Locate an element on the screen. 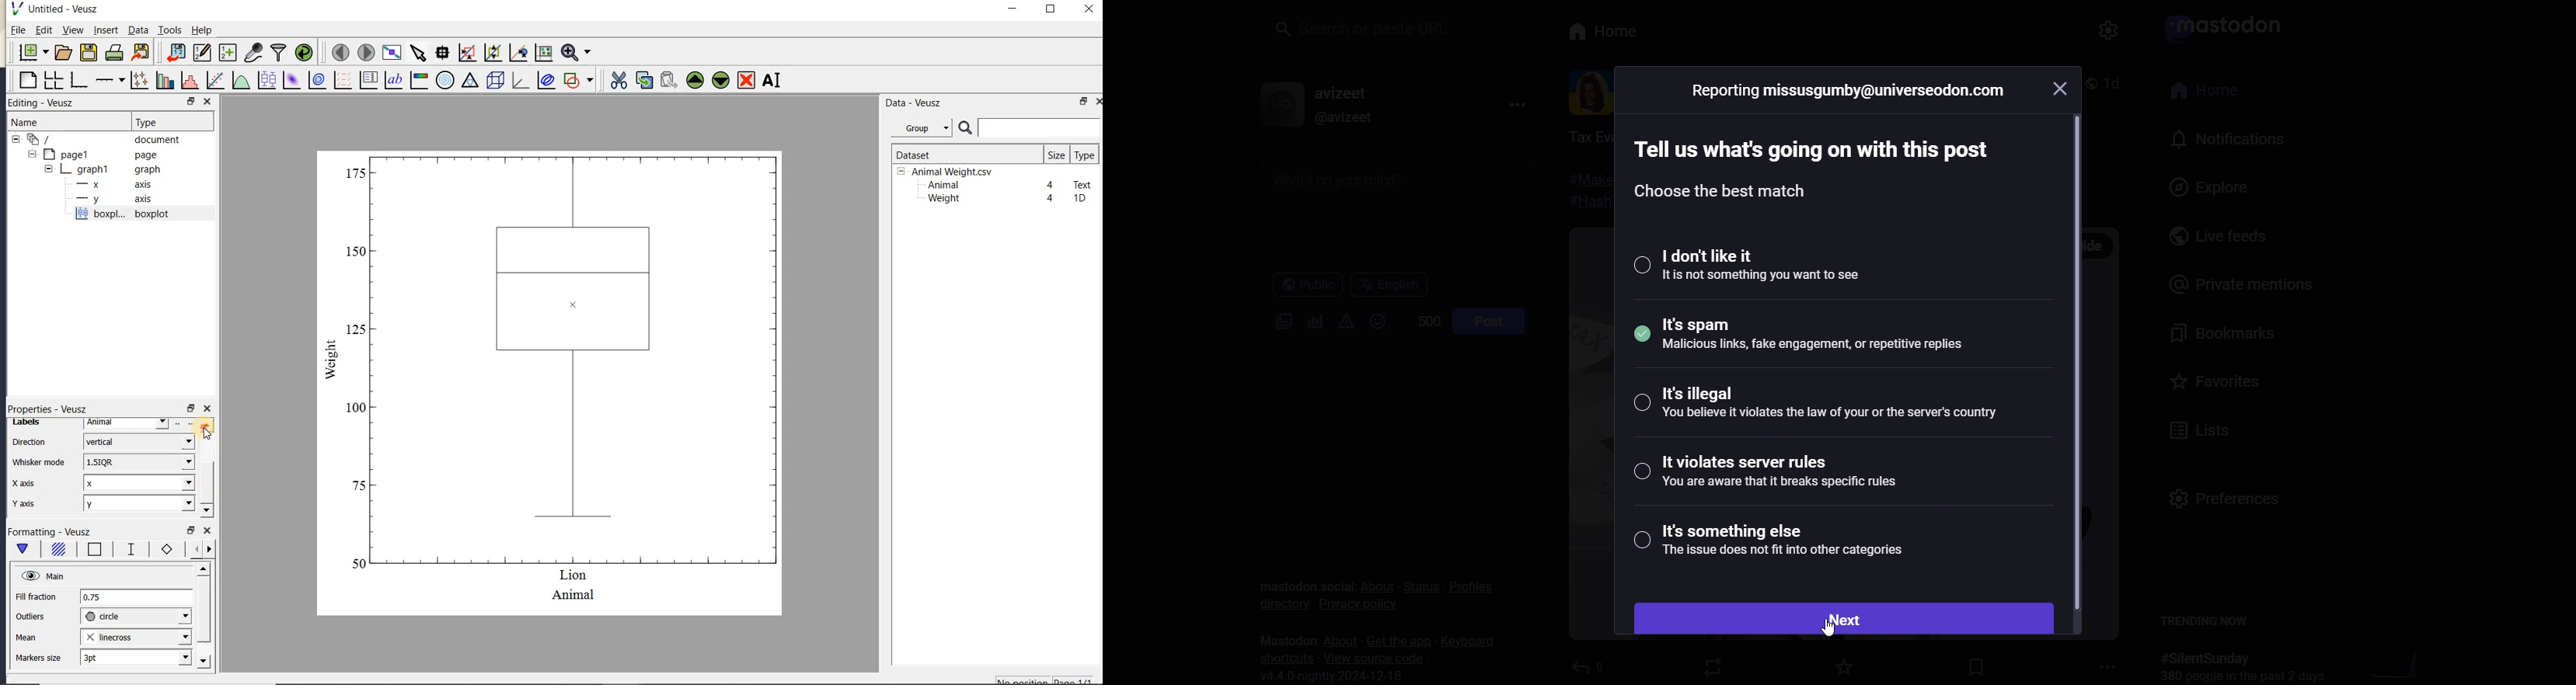  maximize is located at coordinates (1051, 9).